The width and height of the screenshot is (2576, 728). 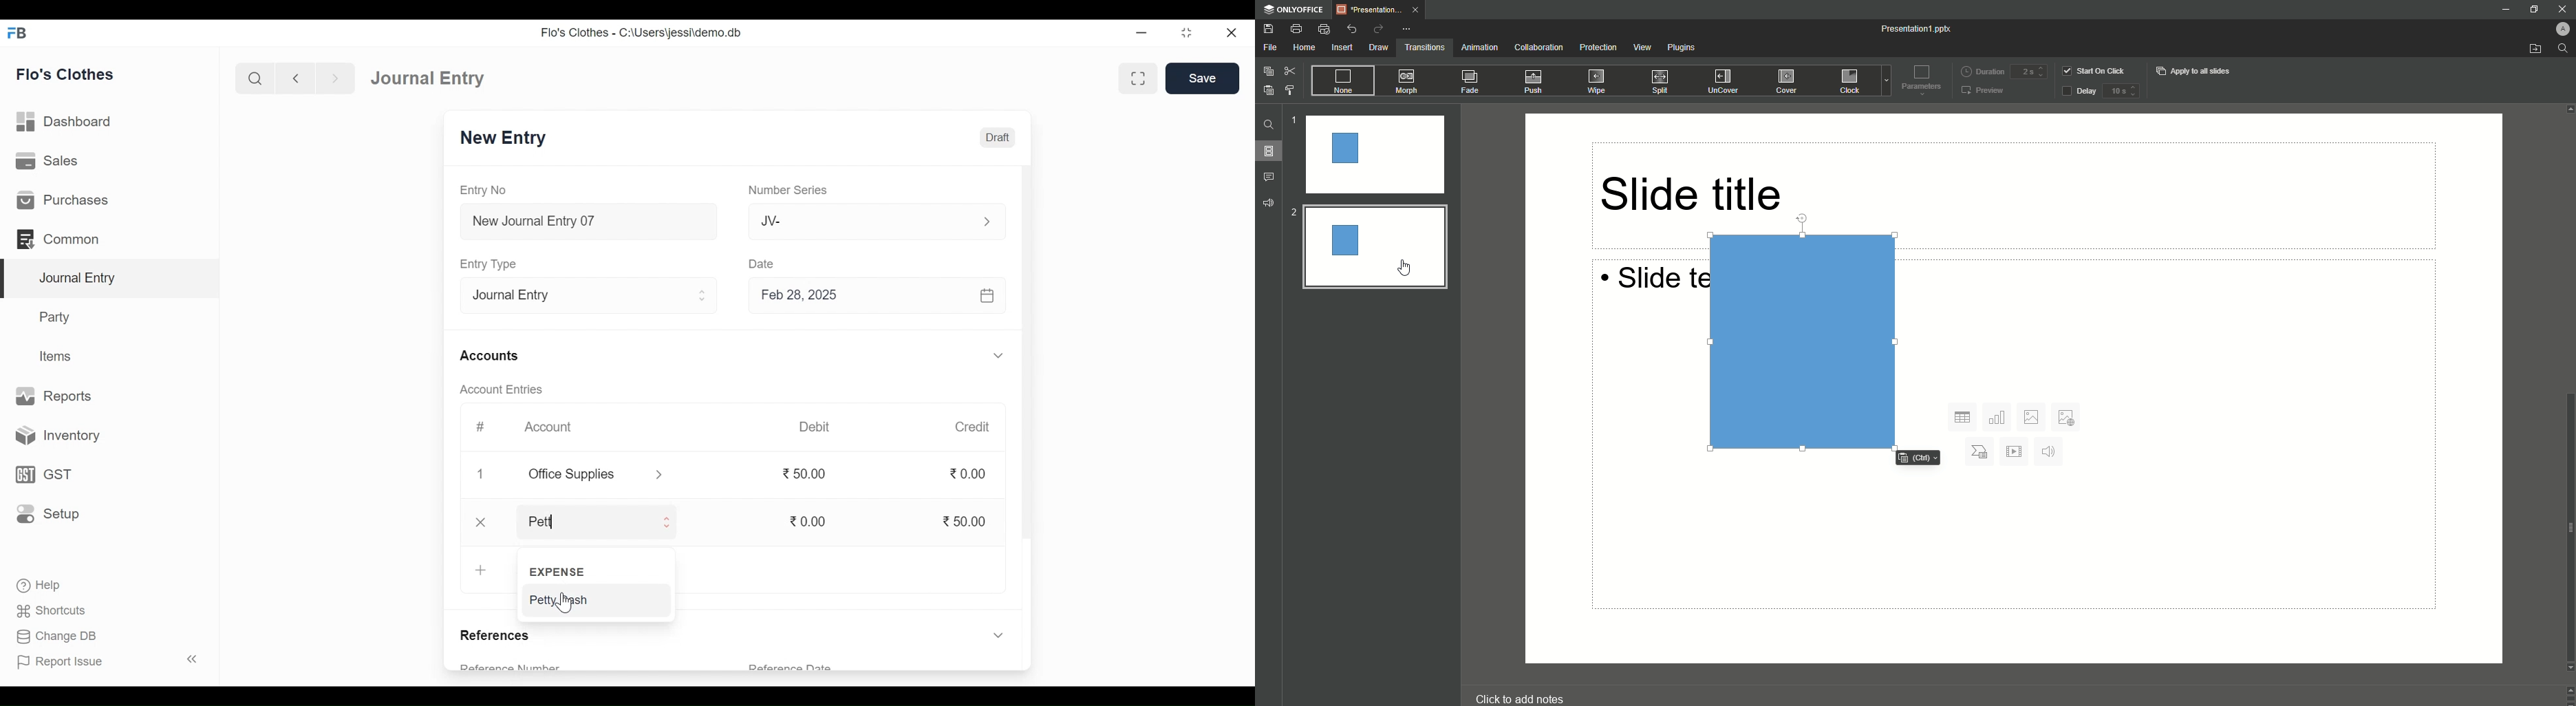 What do you see at coordinates (998, 637) in the screenshot?
I see `Expand` at bounding box center [998, 637].